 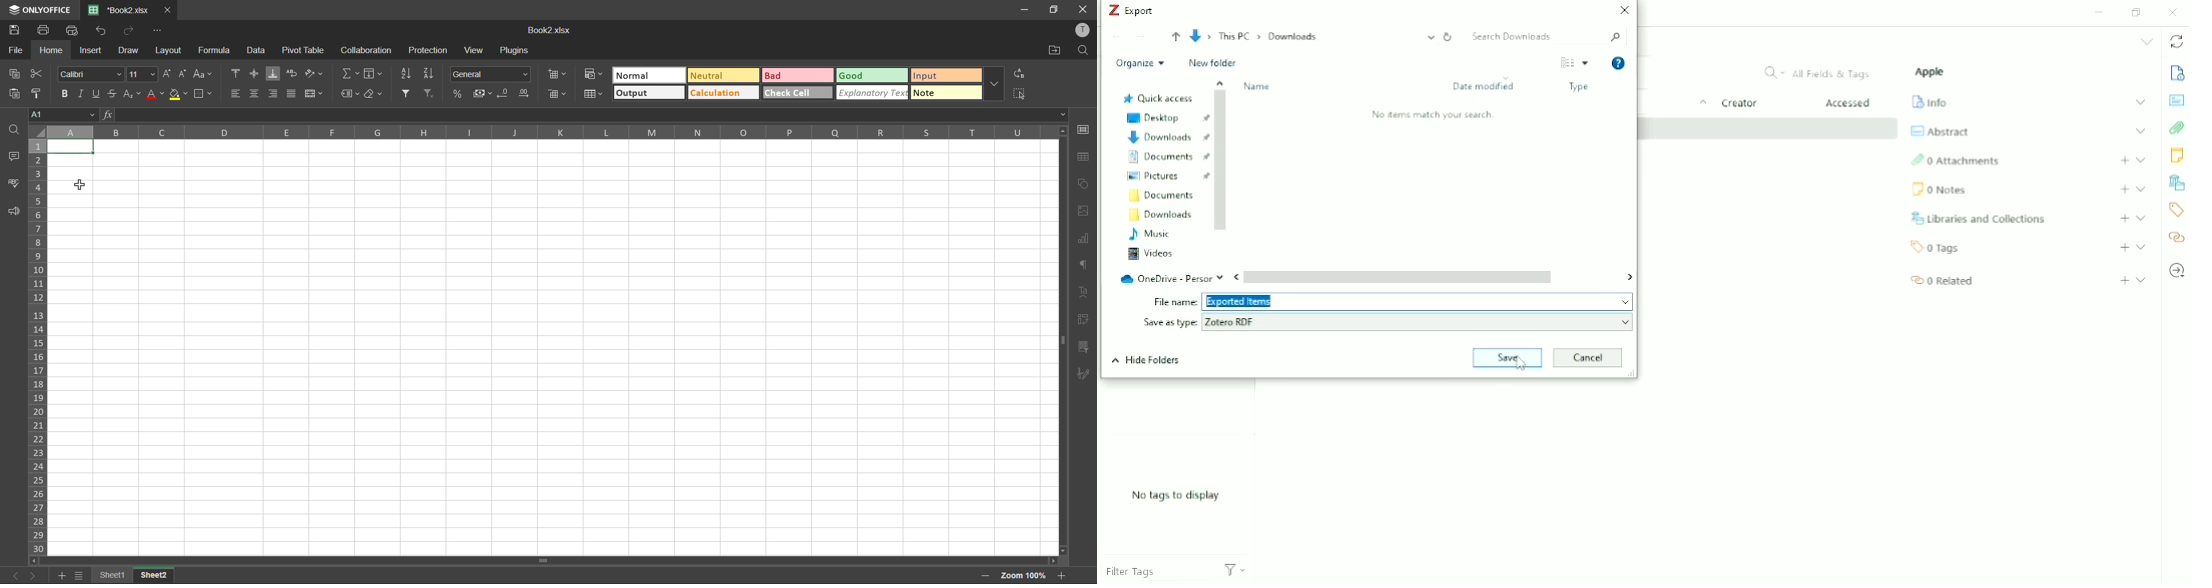 What do you see at coordinates (1150, 254) in the screenshot?
I see `Videos` at bounding box center [1150, 254].